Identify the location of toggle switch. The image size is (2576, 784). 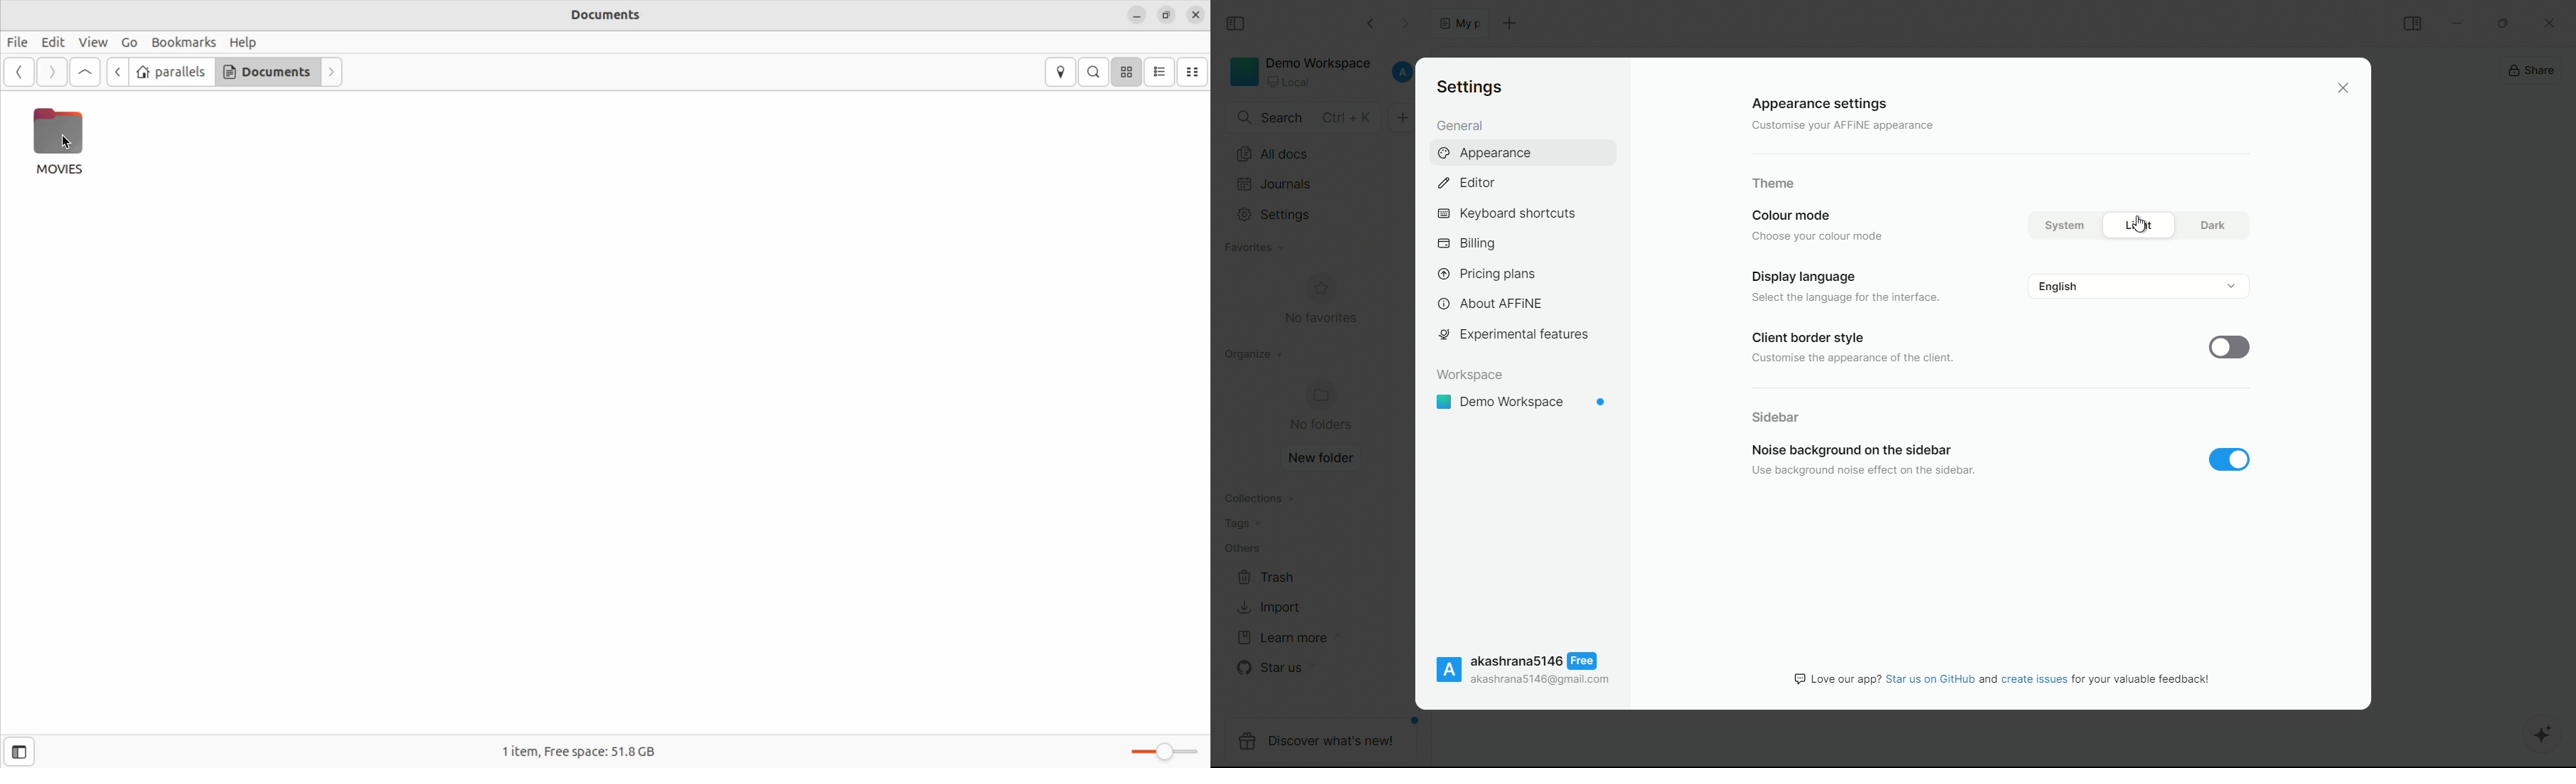
(2232, 346).